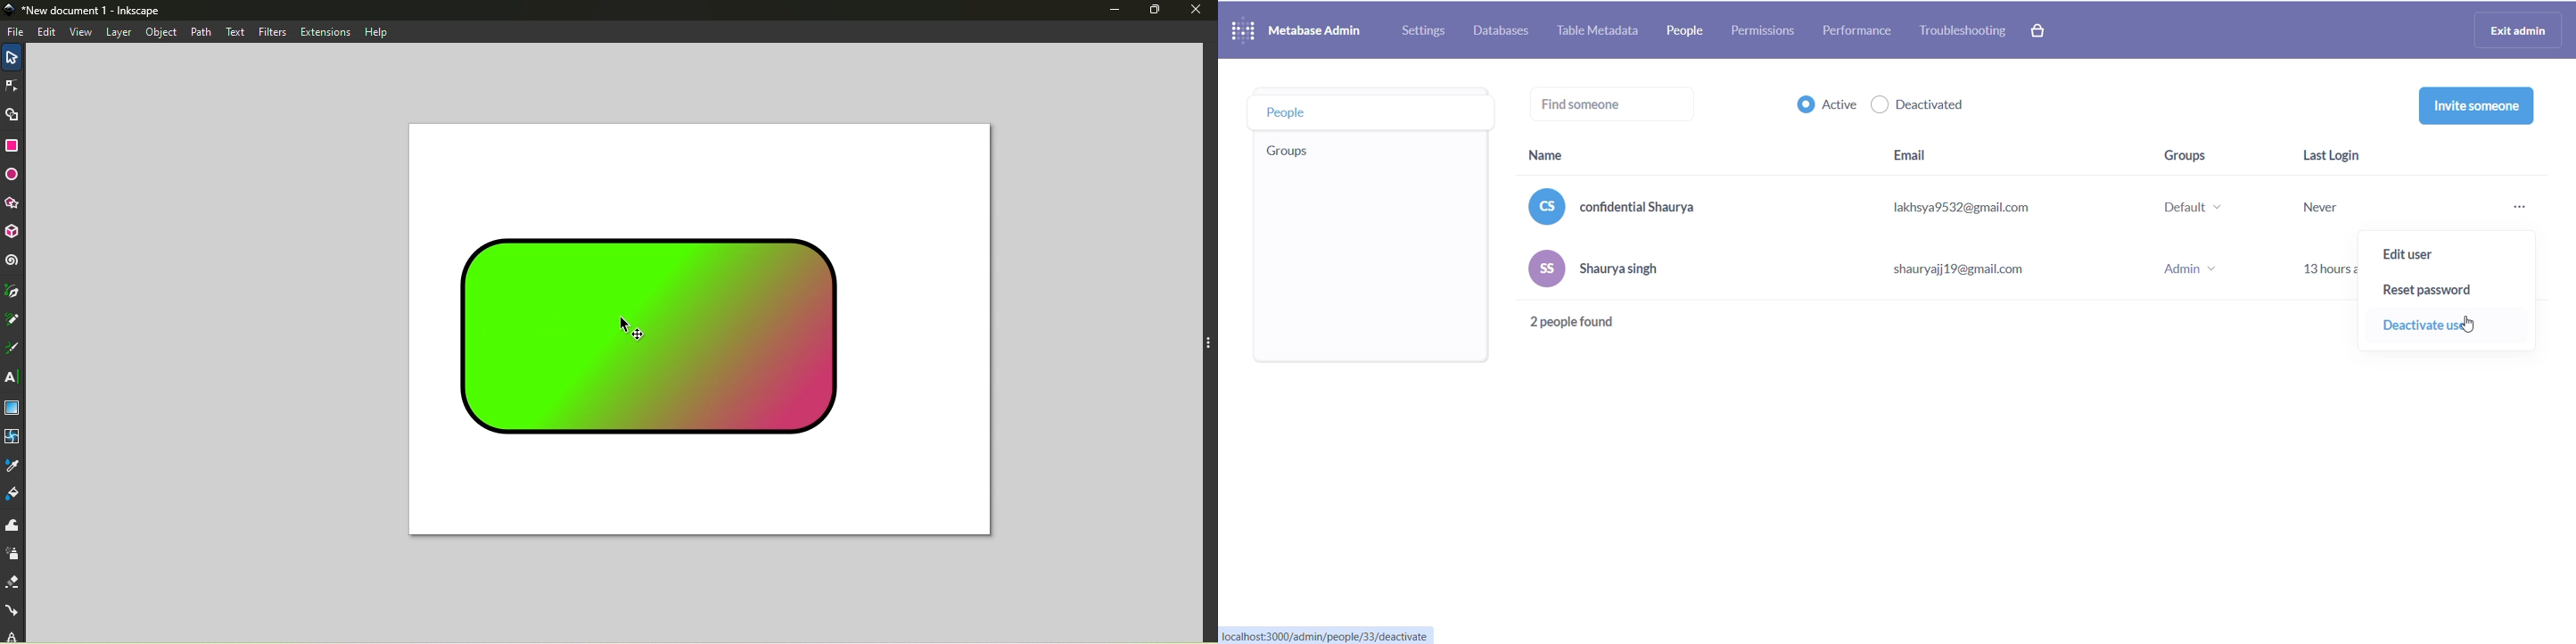 This screenshot has height=644, width=2576. What do you see at coordinates (205, 32) in the screenshot?
I see `Path` at bounding box center [205, 32].